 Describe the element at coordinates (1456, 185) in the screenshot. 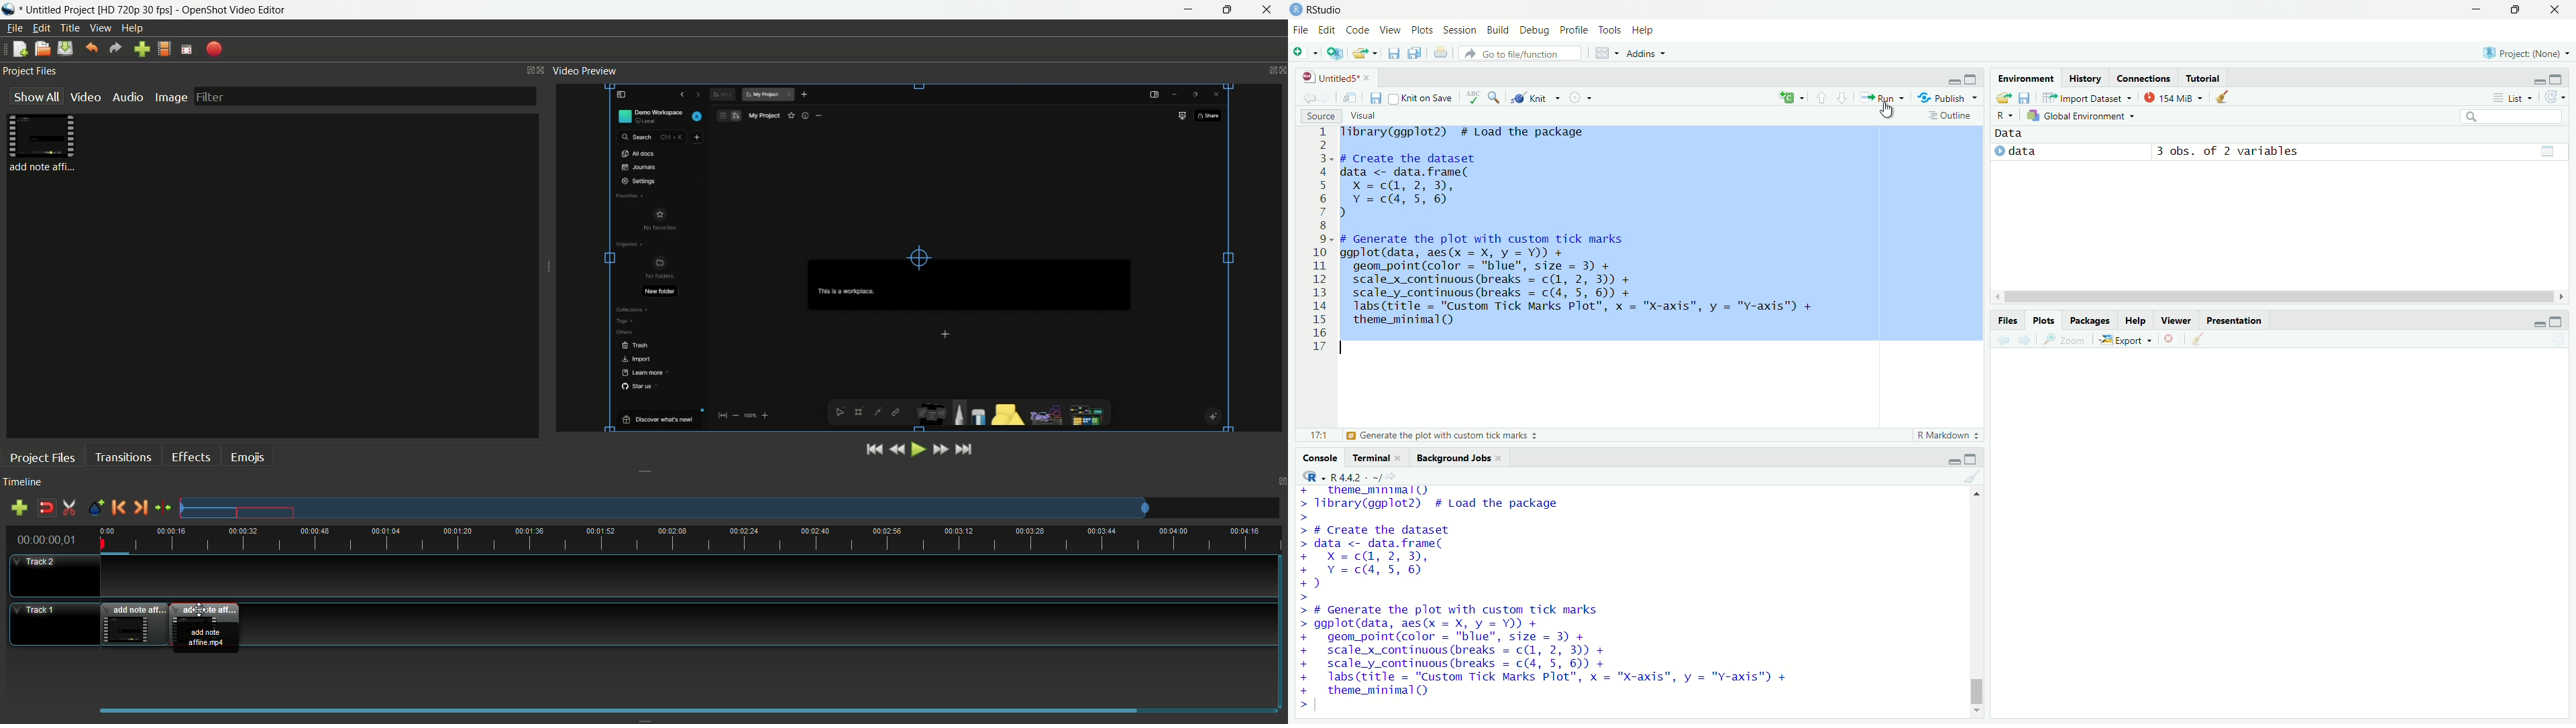

I see `code to create the dataset` at that location.